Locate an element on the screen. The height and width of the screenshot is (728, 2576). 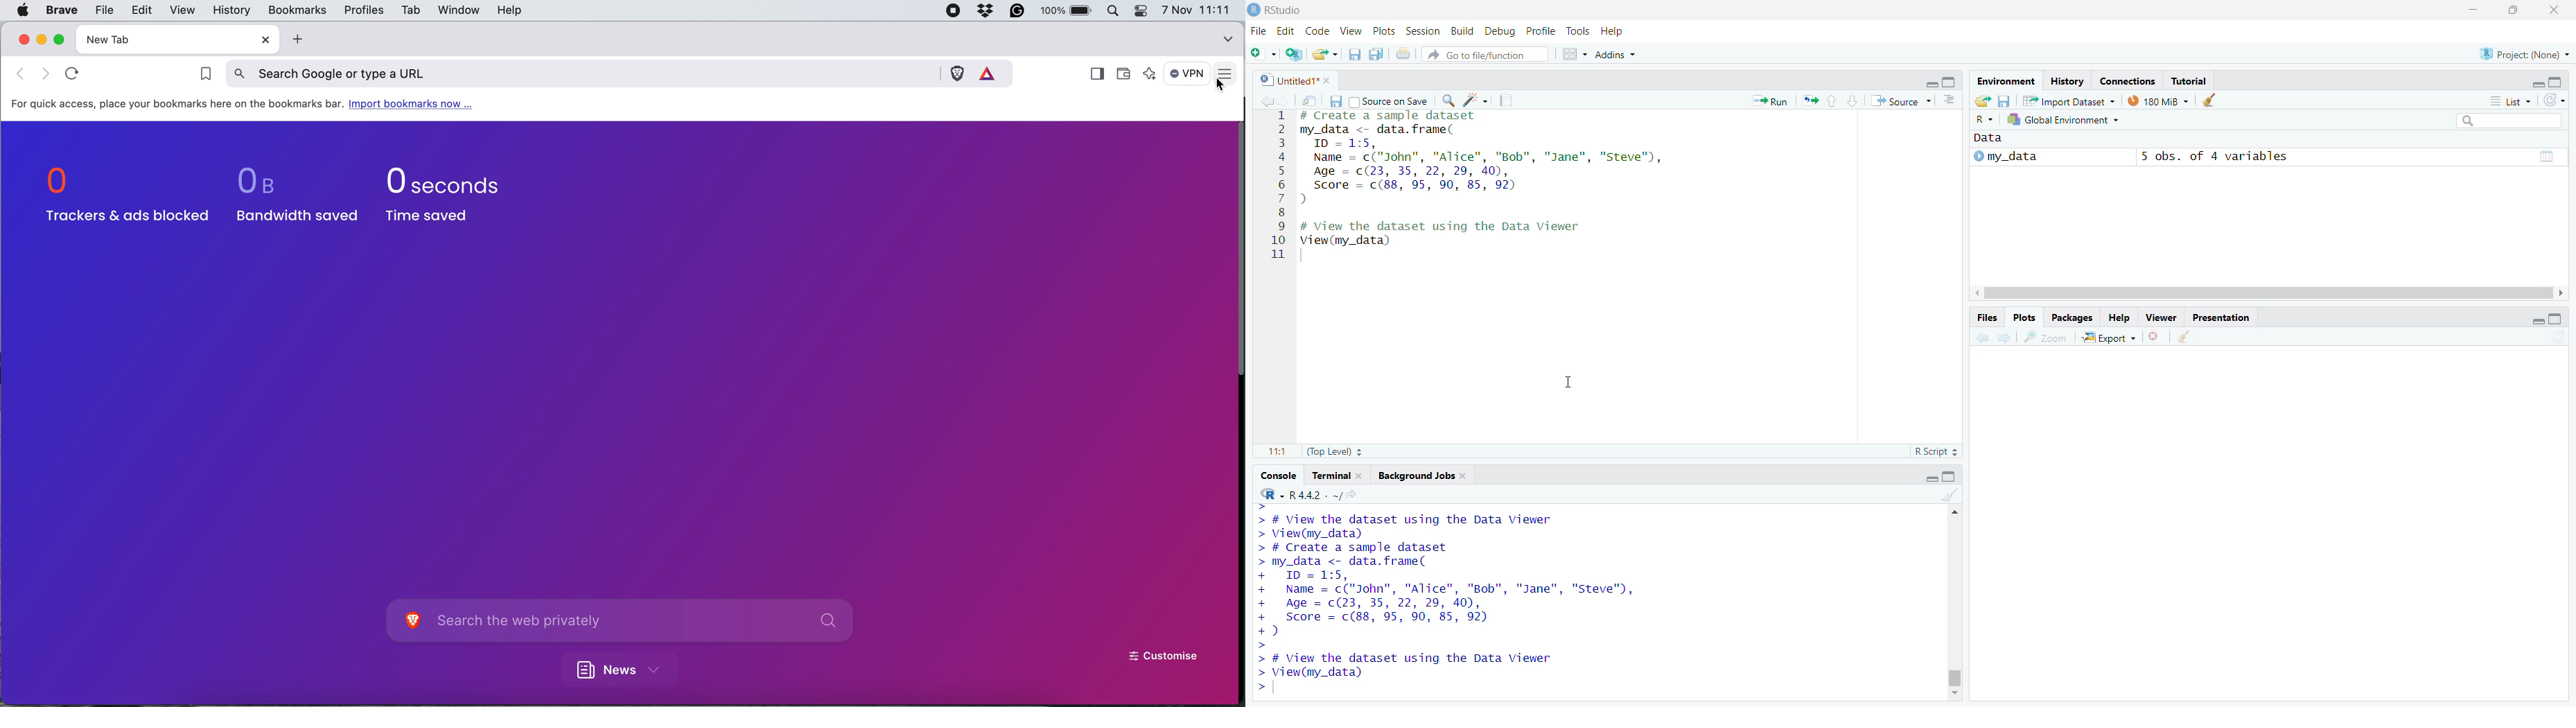
Print the current file is located at coordinates (1400, 54).